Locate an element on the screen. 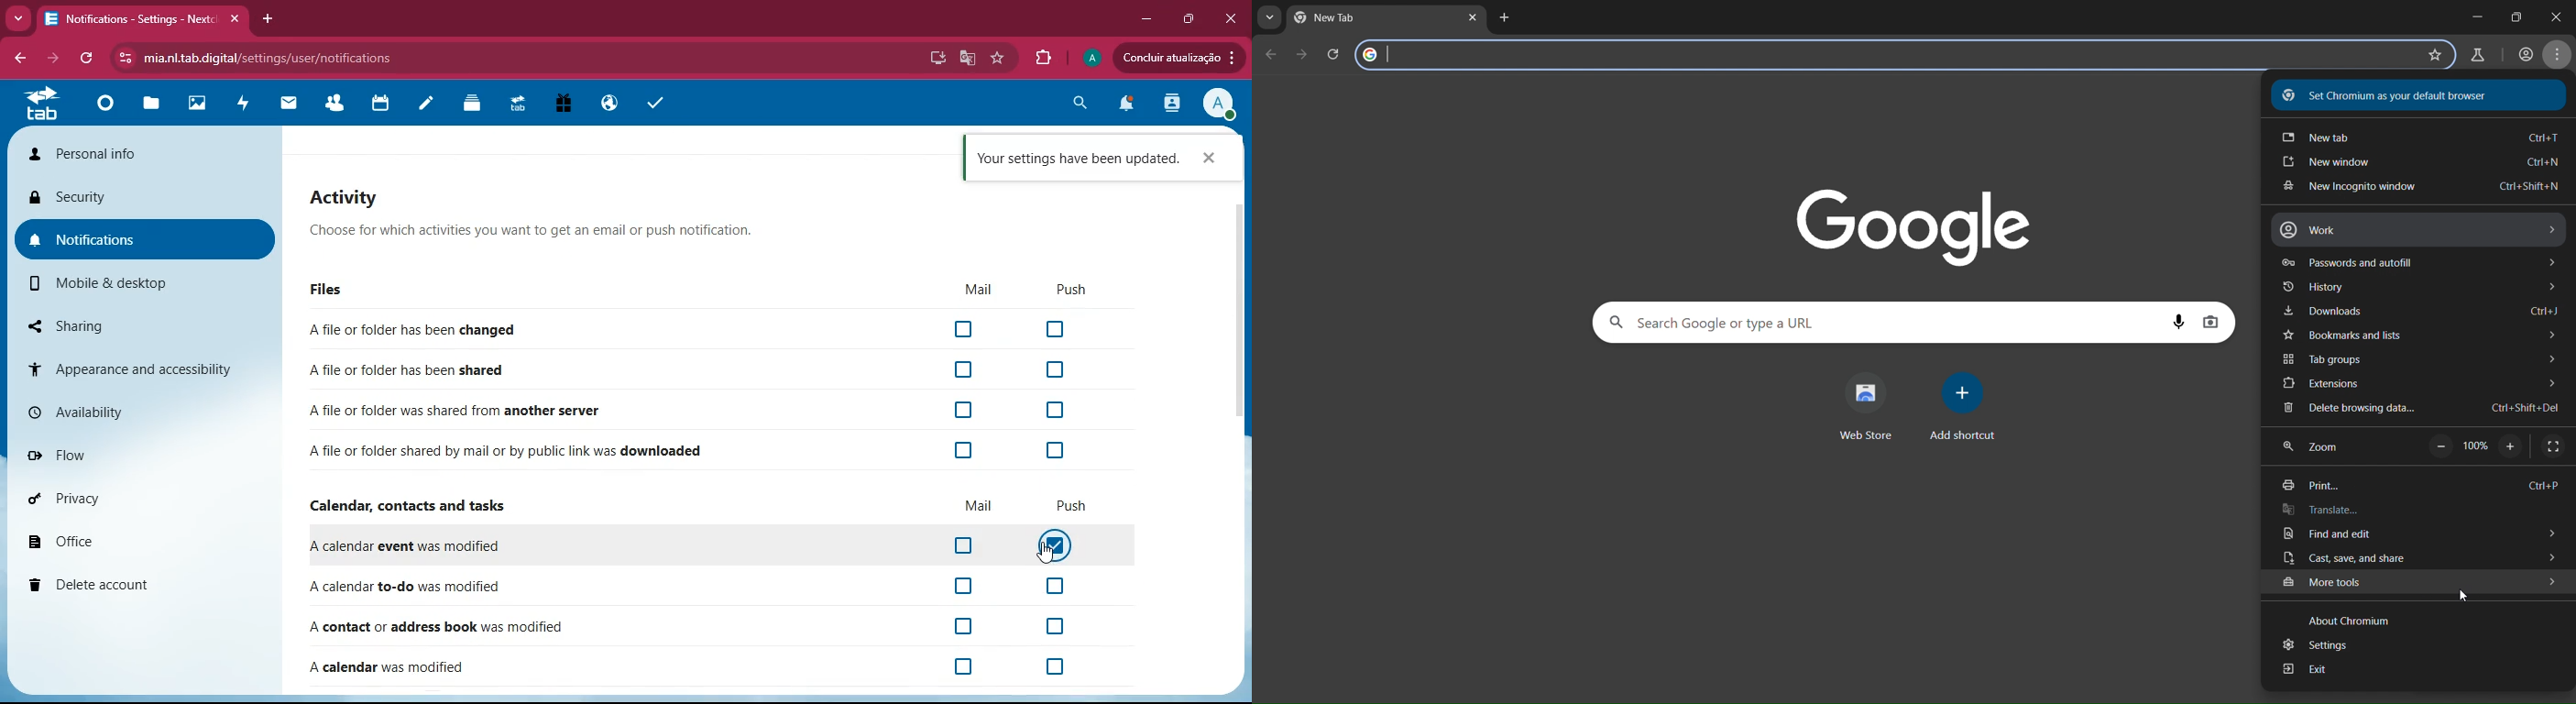  notifications is located at coordinates (1130, 105).